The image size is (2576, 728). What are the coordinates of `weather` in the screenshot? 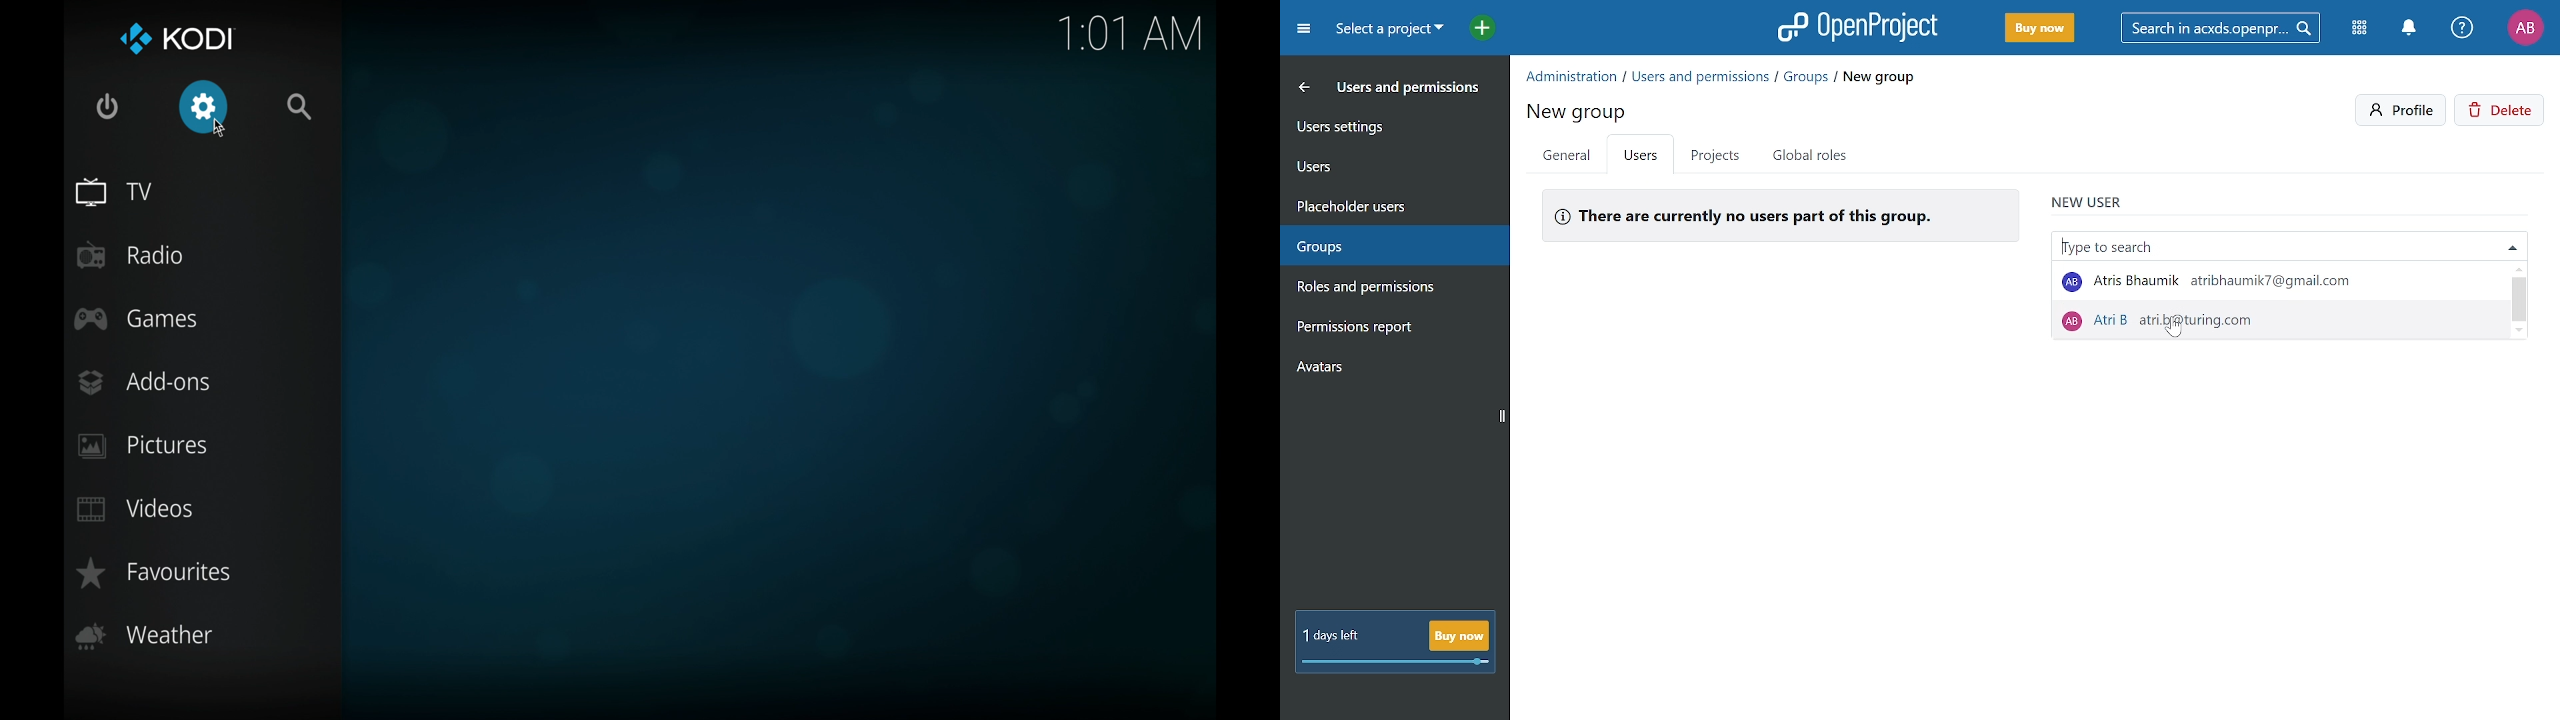 It's located at (145, 635).